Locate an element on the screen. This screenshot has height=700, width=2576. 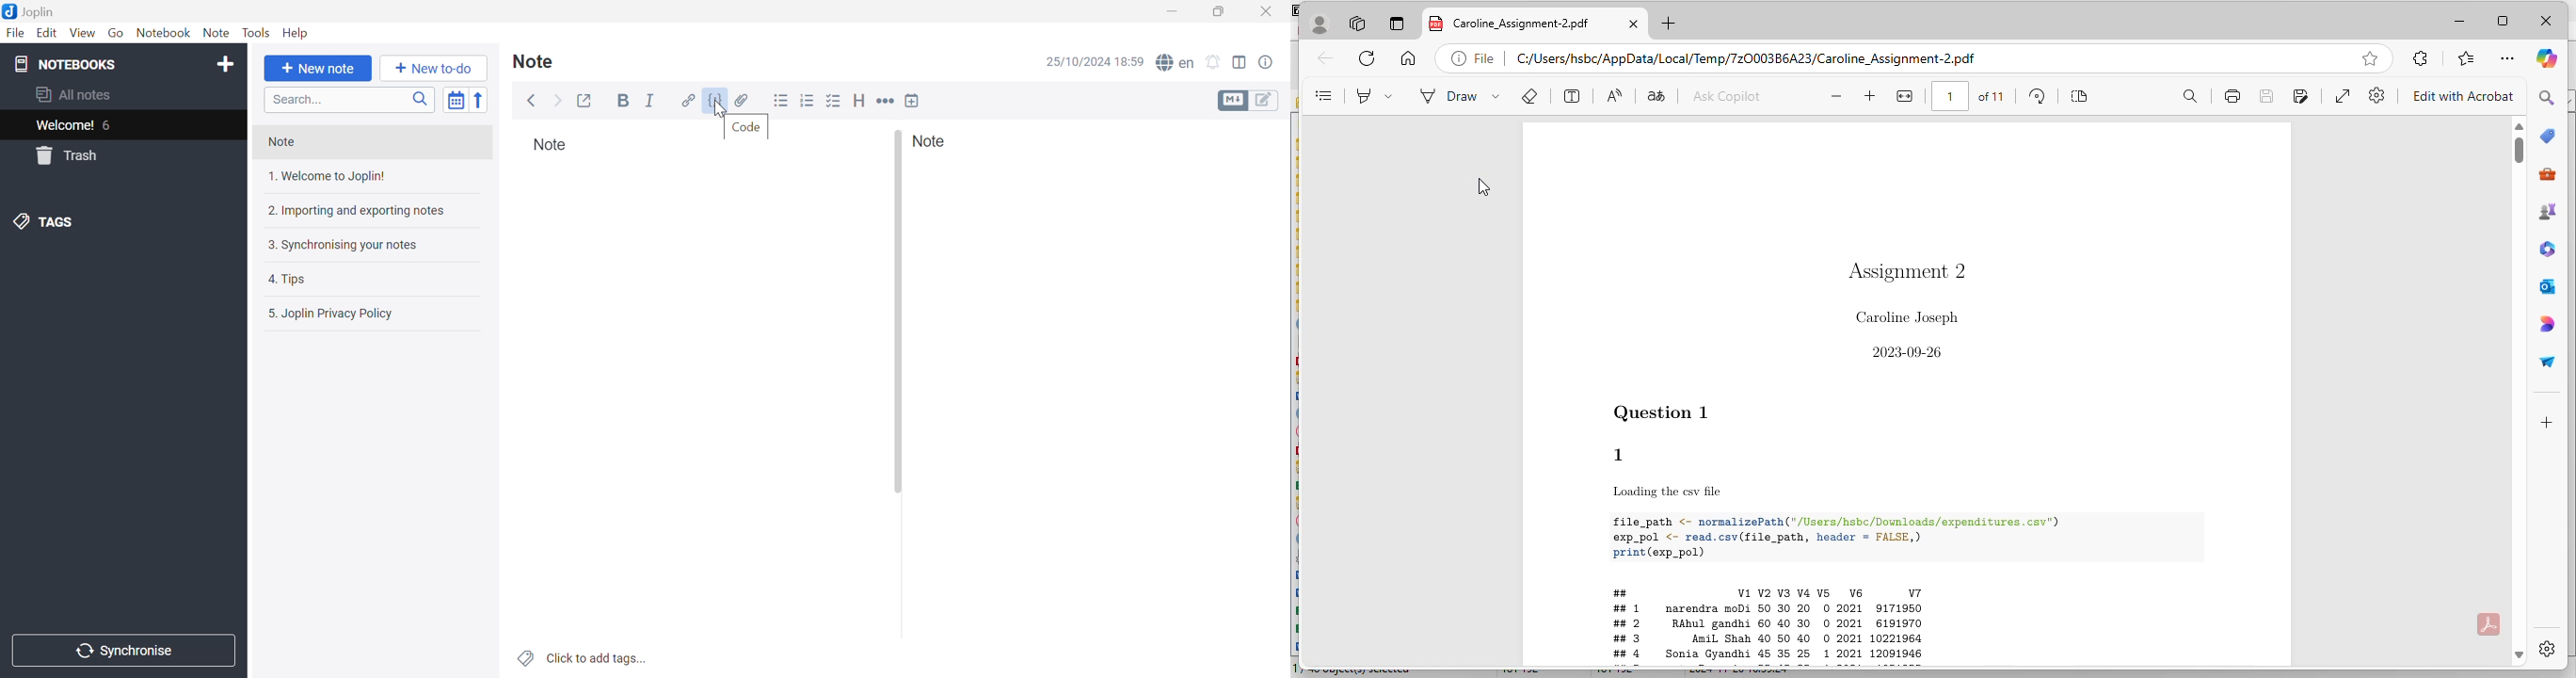
zoom out is located at coordinates (1837, 96).